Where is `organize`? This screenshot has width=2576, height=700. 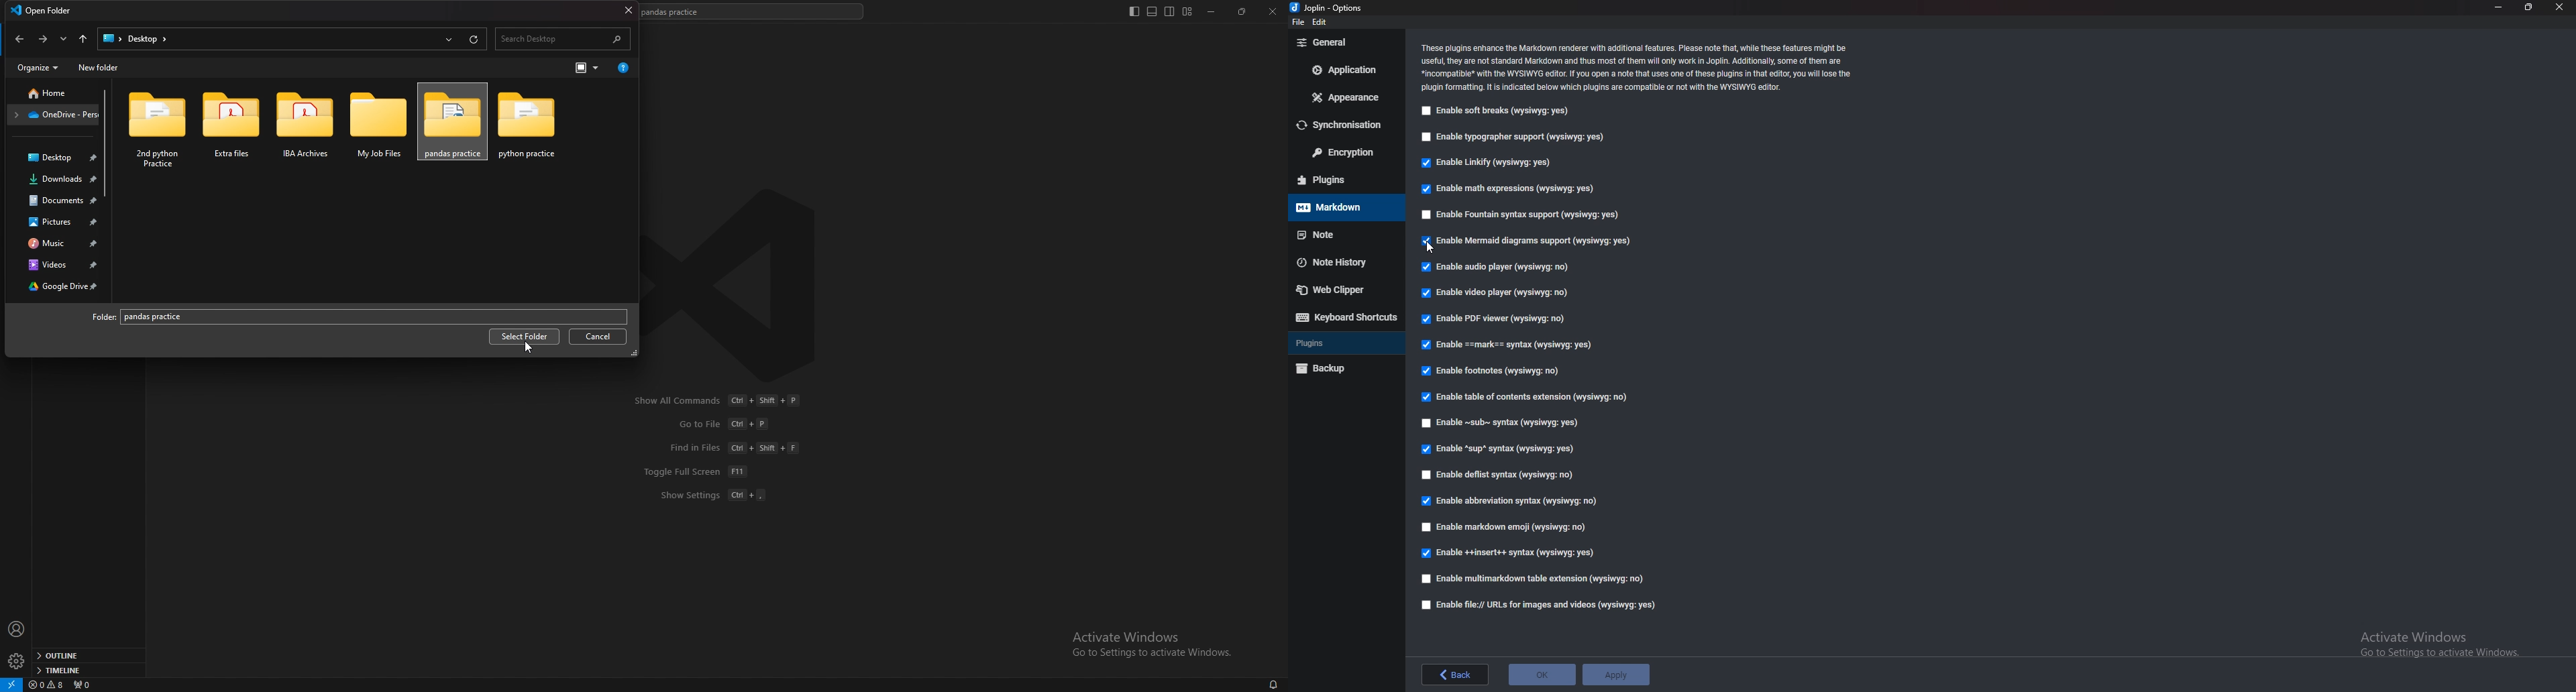
organize is located at coordinates (40, 67).